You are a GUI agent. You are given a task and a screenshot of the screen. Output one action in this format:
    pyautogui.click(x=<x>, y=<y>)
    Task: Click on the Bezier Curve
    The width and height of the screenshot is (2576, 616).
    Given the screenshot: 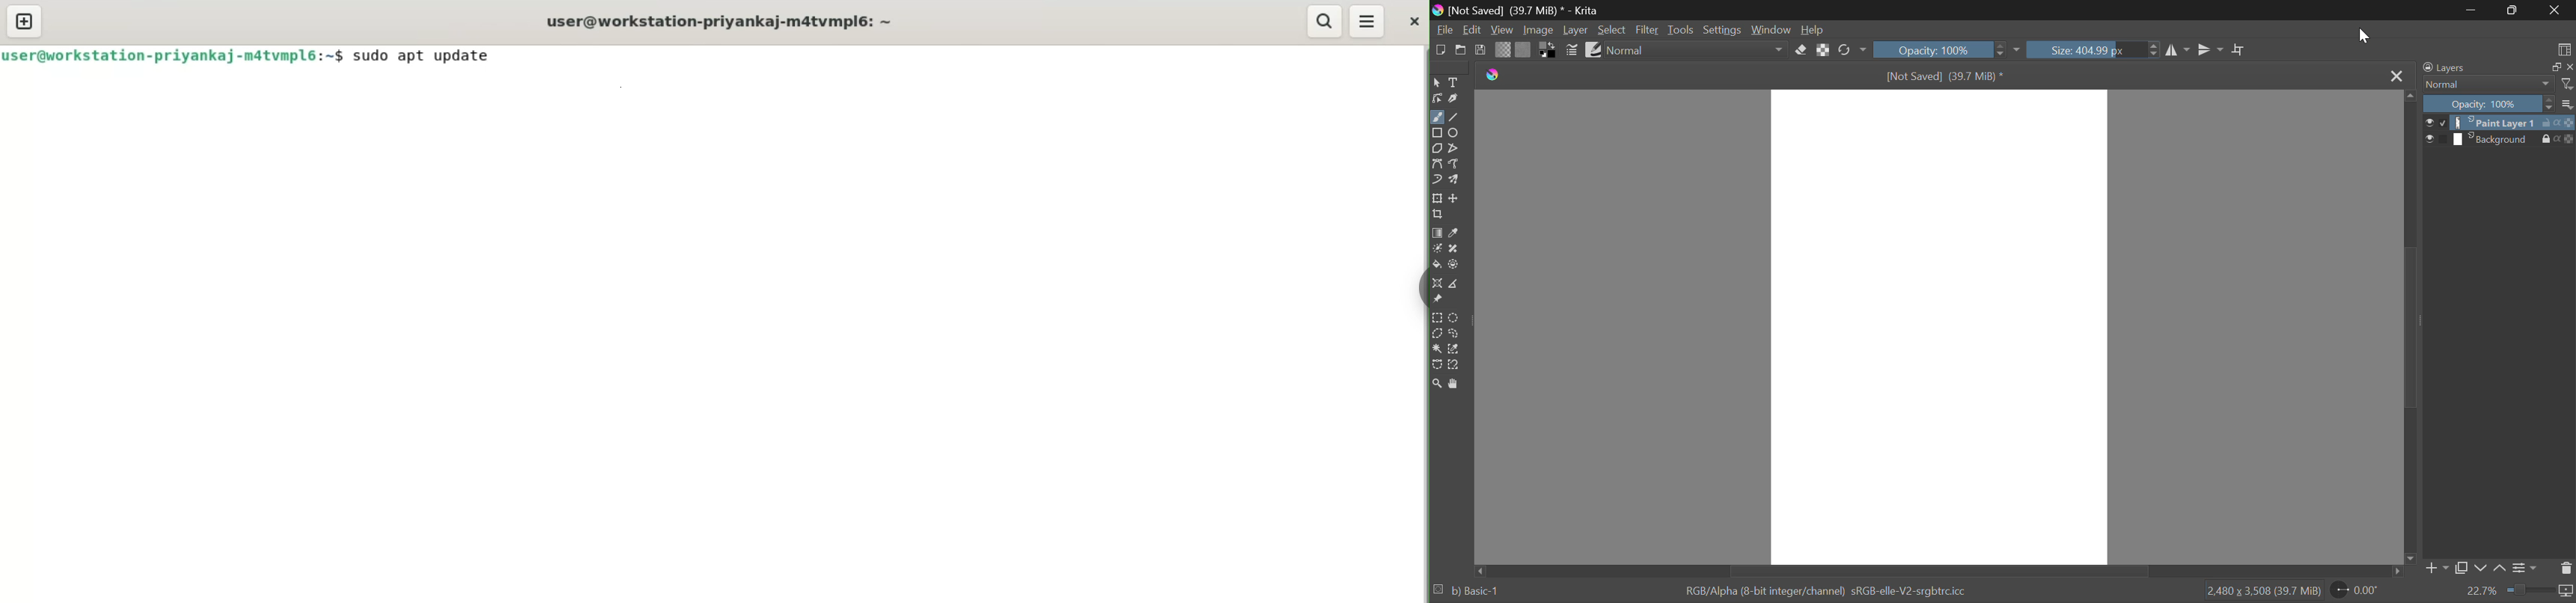 What is the action you would take?
    pyautogui.click(x=1437, y=365)
    